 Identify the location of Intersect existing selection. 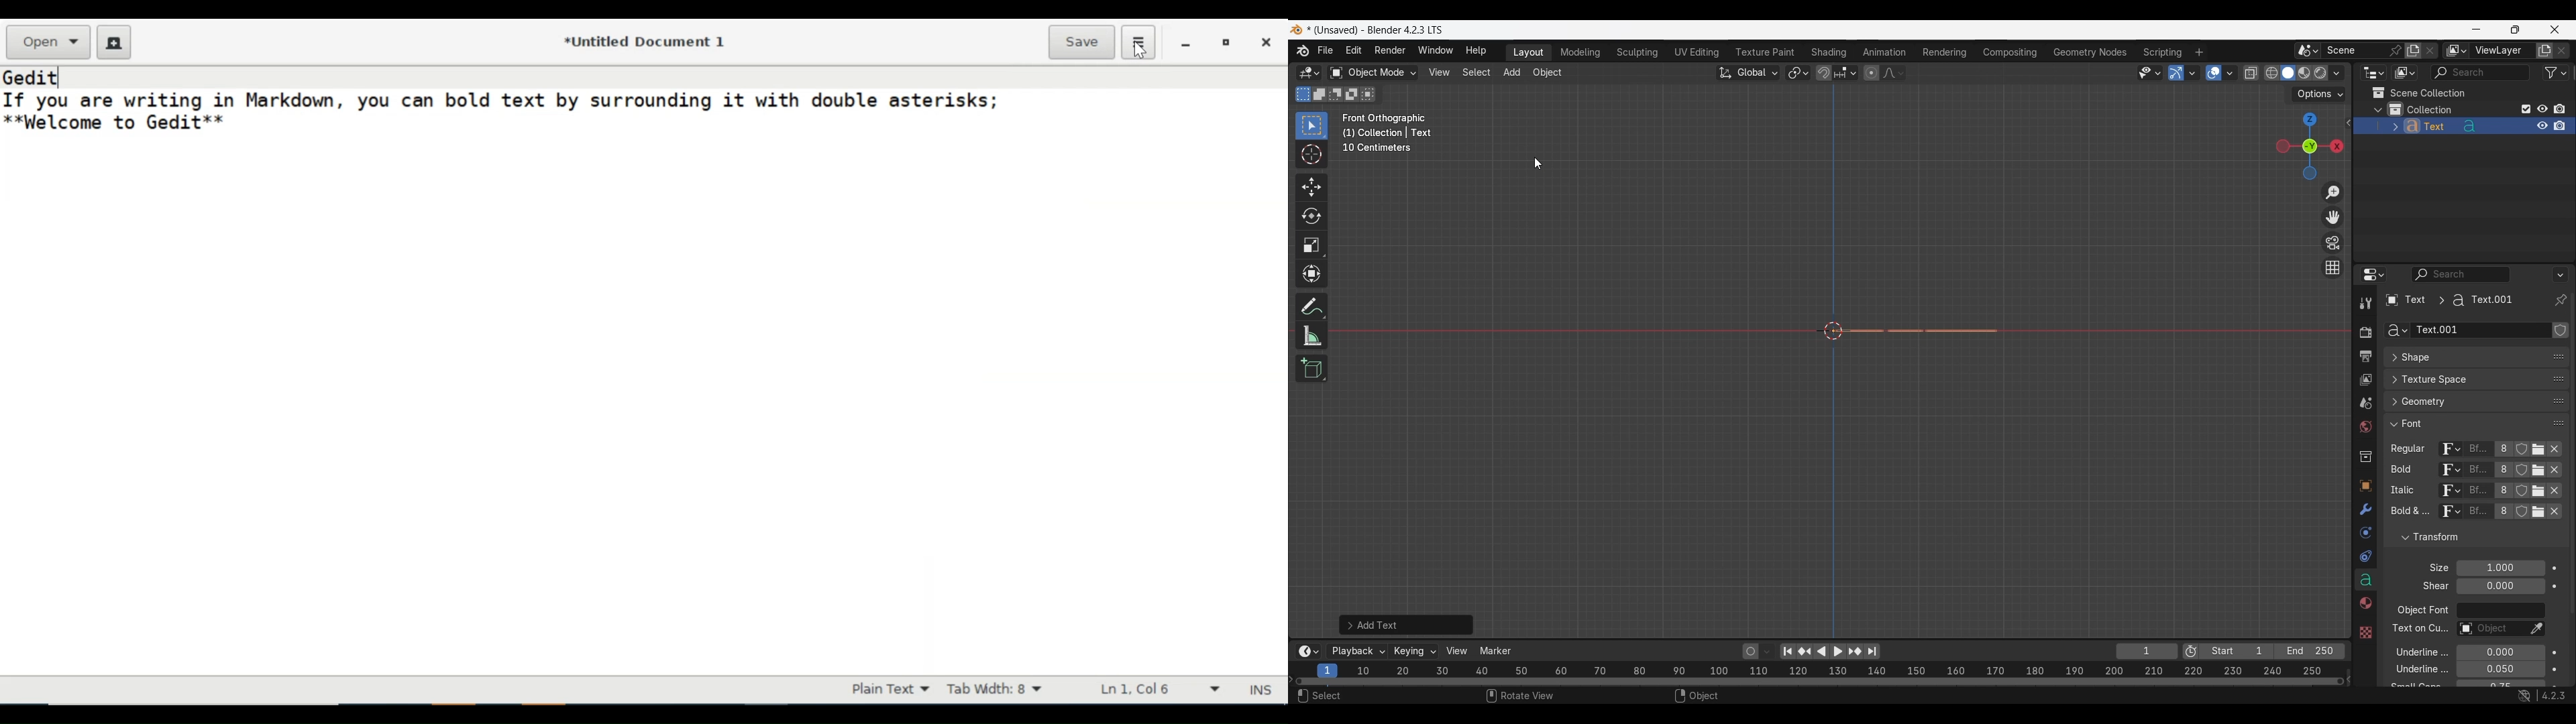
(1367, 95).